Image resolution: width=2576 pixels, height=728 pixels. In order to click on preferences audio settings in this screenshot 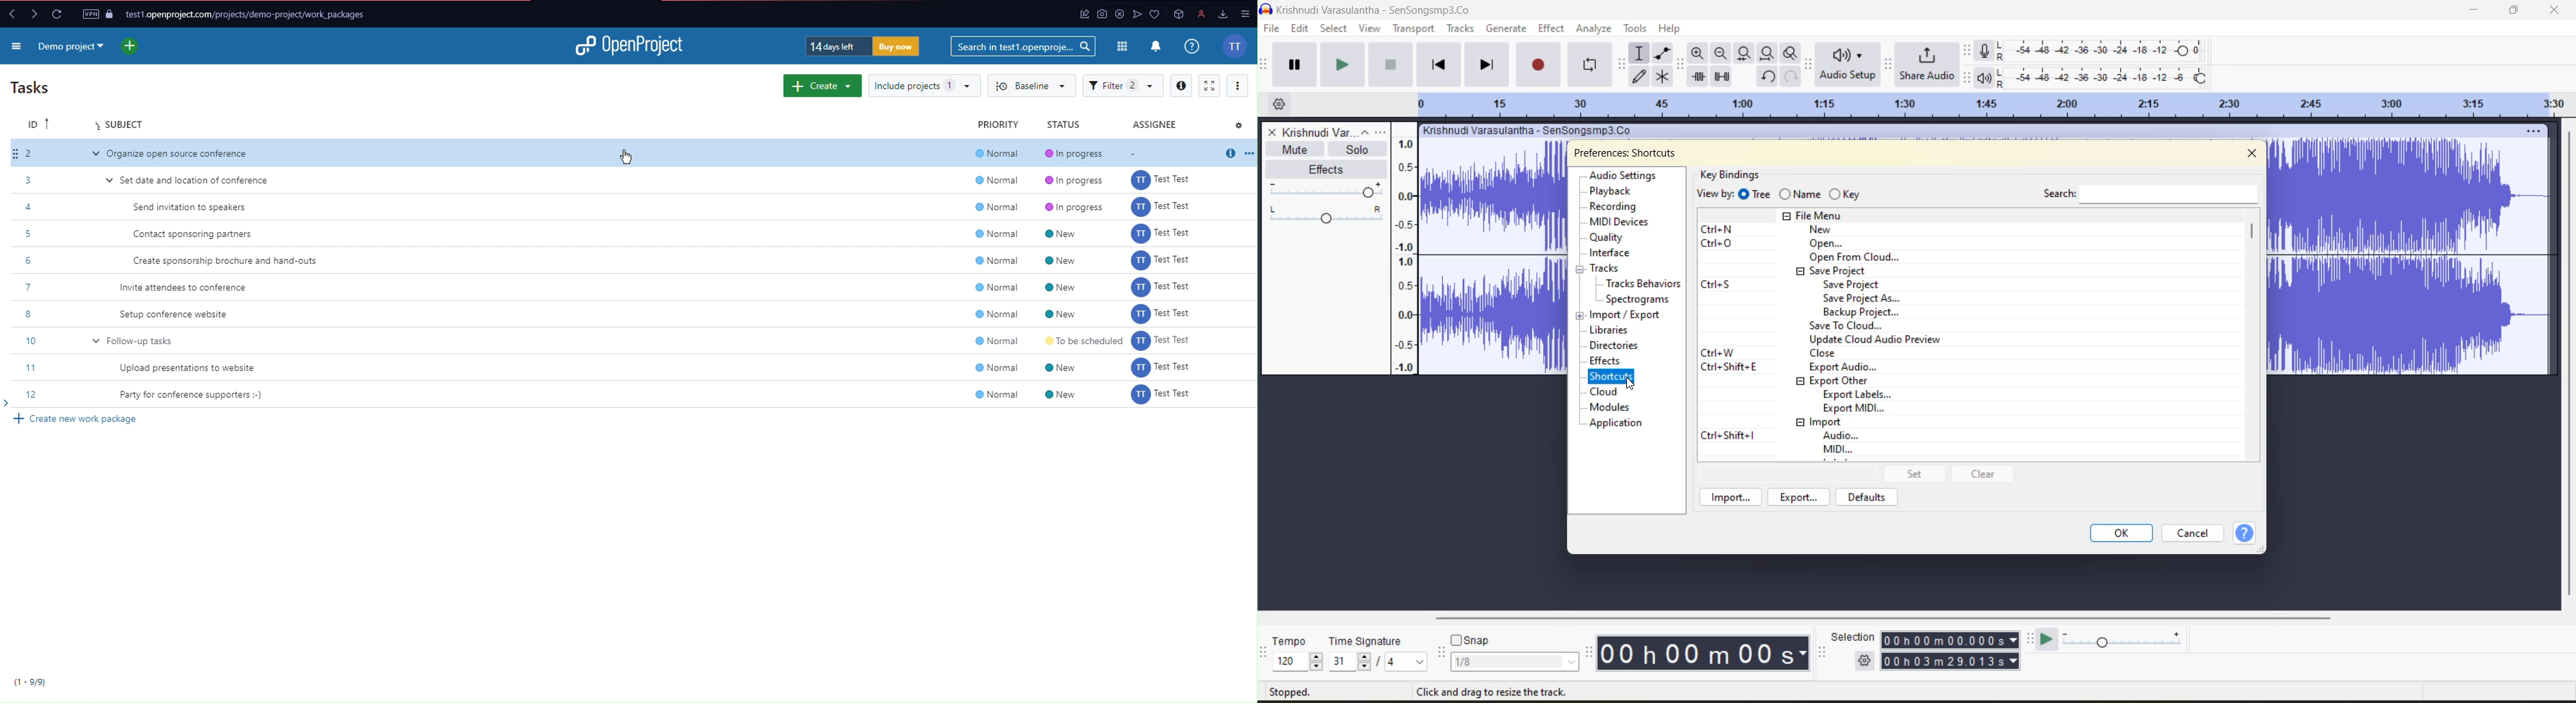, I will do `click(1653, 152)`.